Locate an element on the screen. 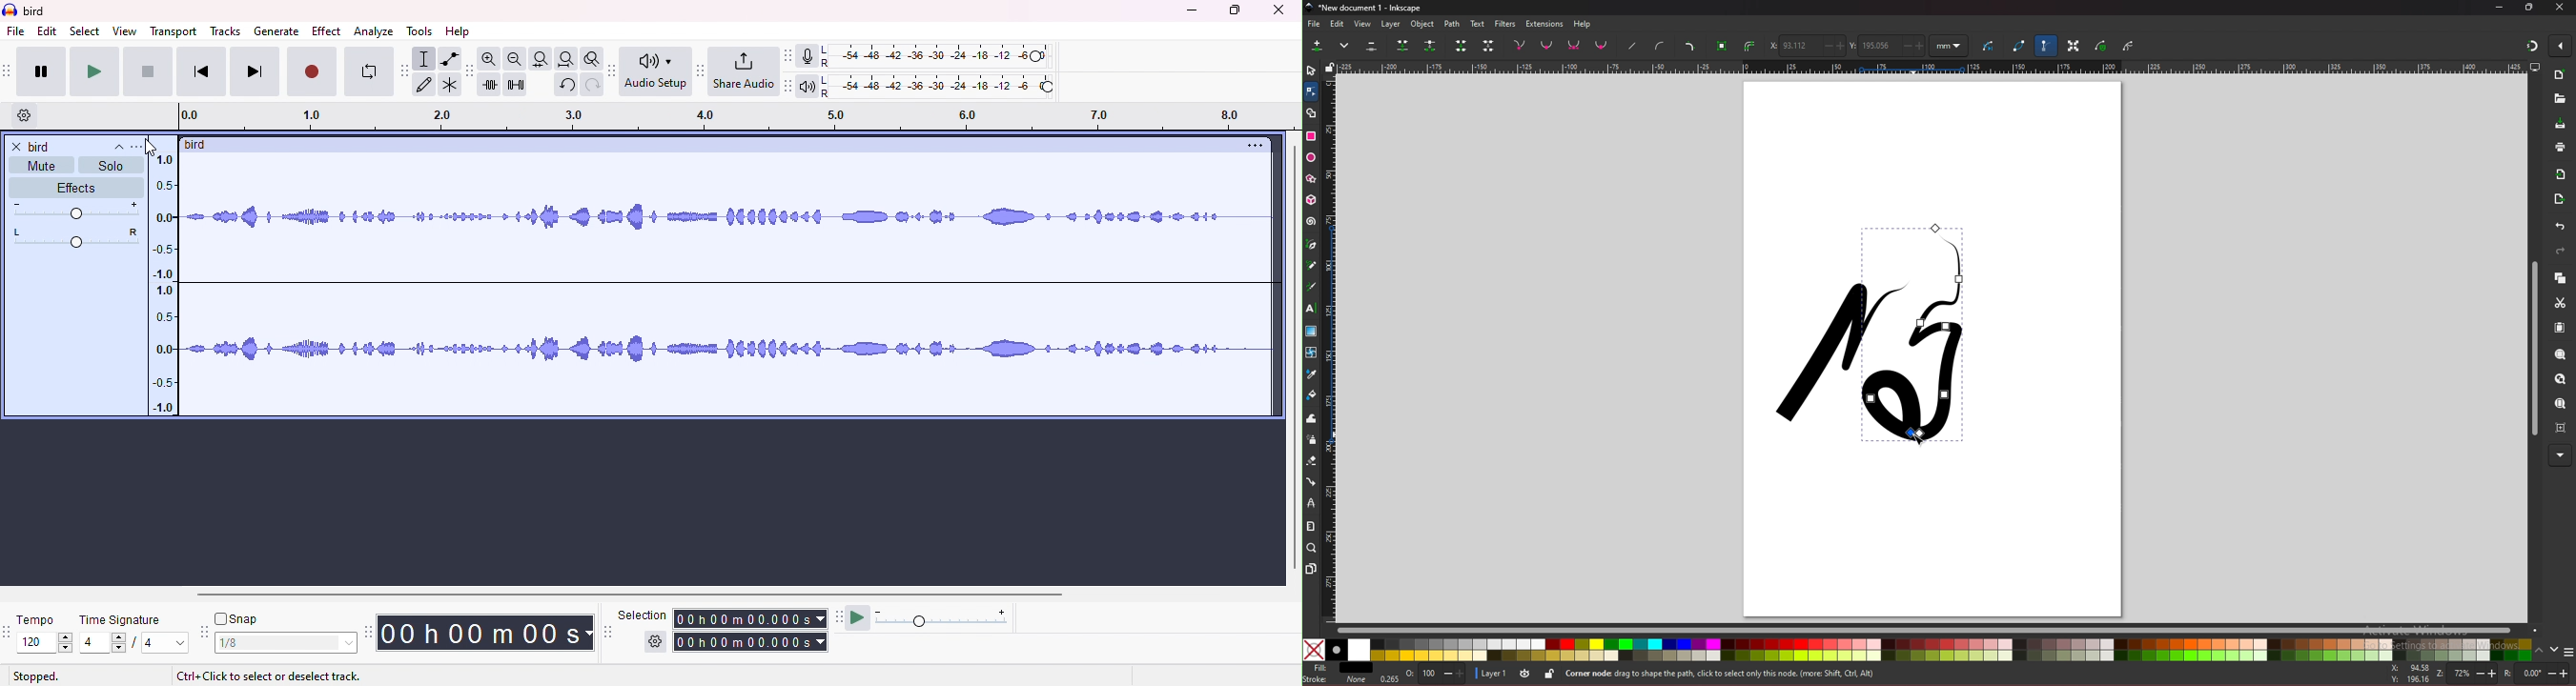 This screenshot has height=700, width=2576. record meter tool bar is located at coordinates (791, 56).